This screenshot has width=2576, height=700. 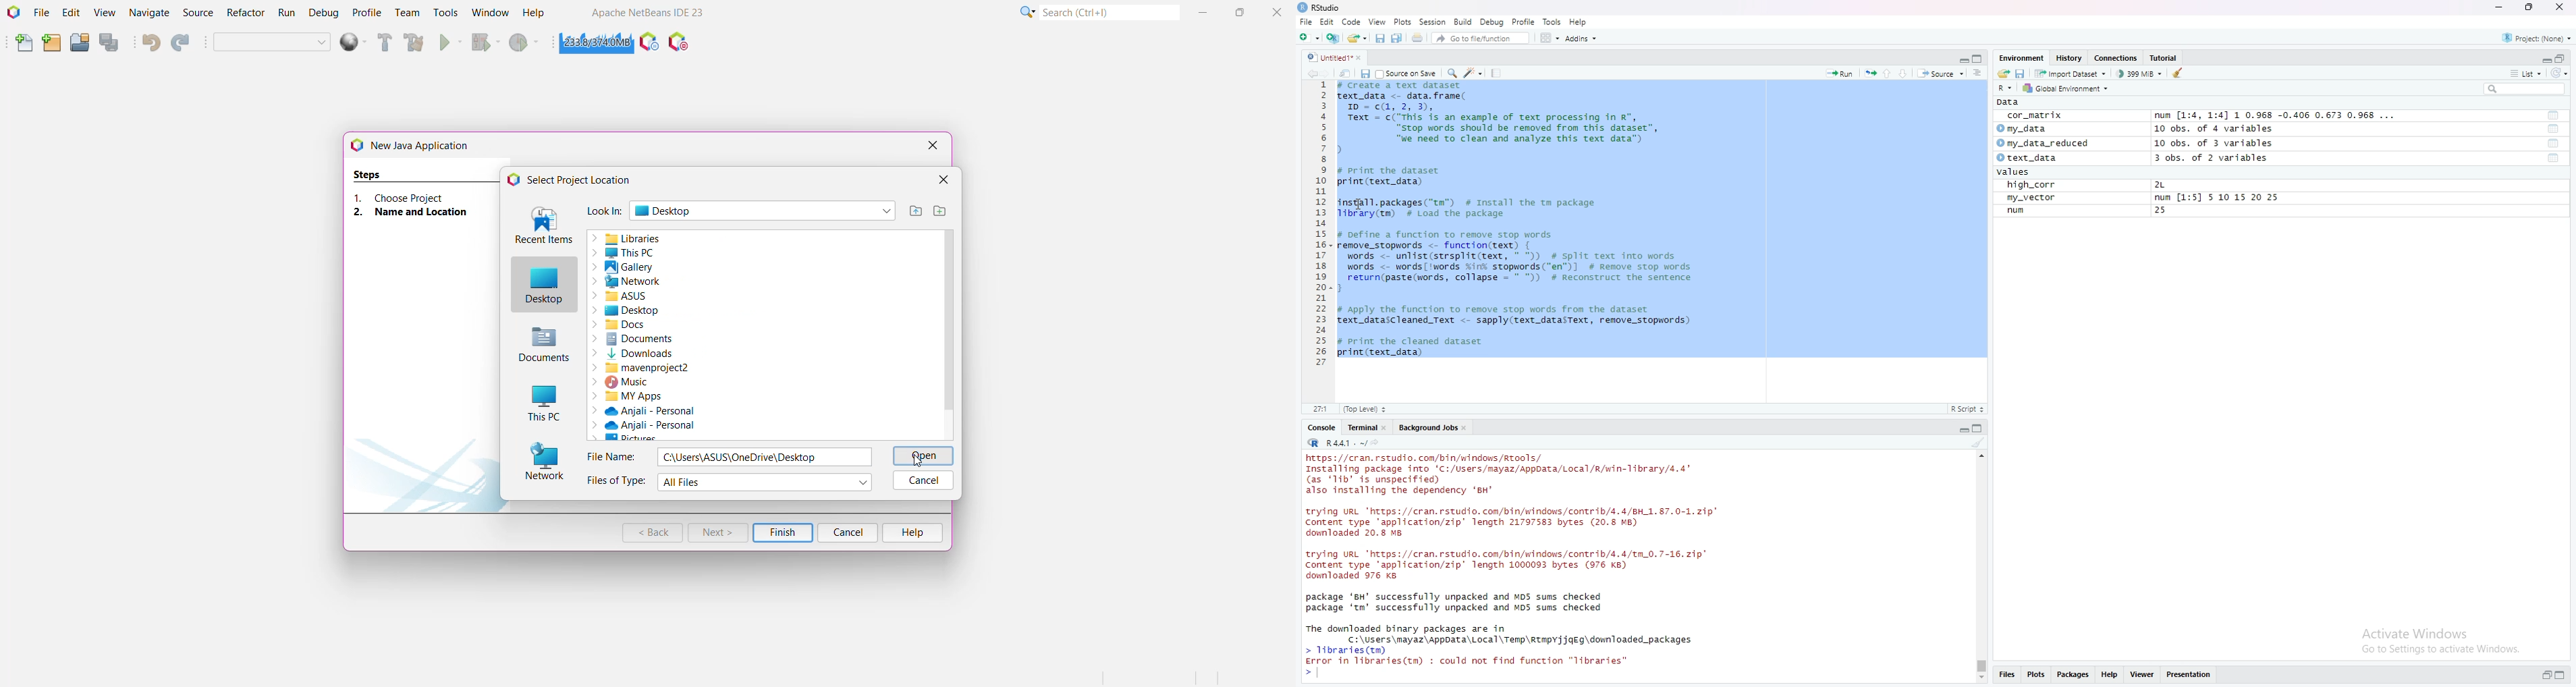 What do you see at coordinates (2554, 159) in the screenshot?
I see `functions` at bounding box center [2554, 159].